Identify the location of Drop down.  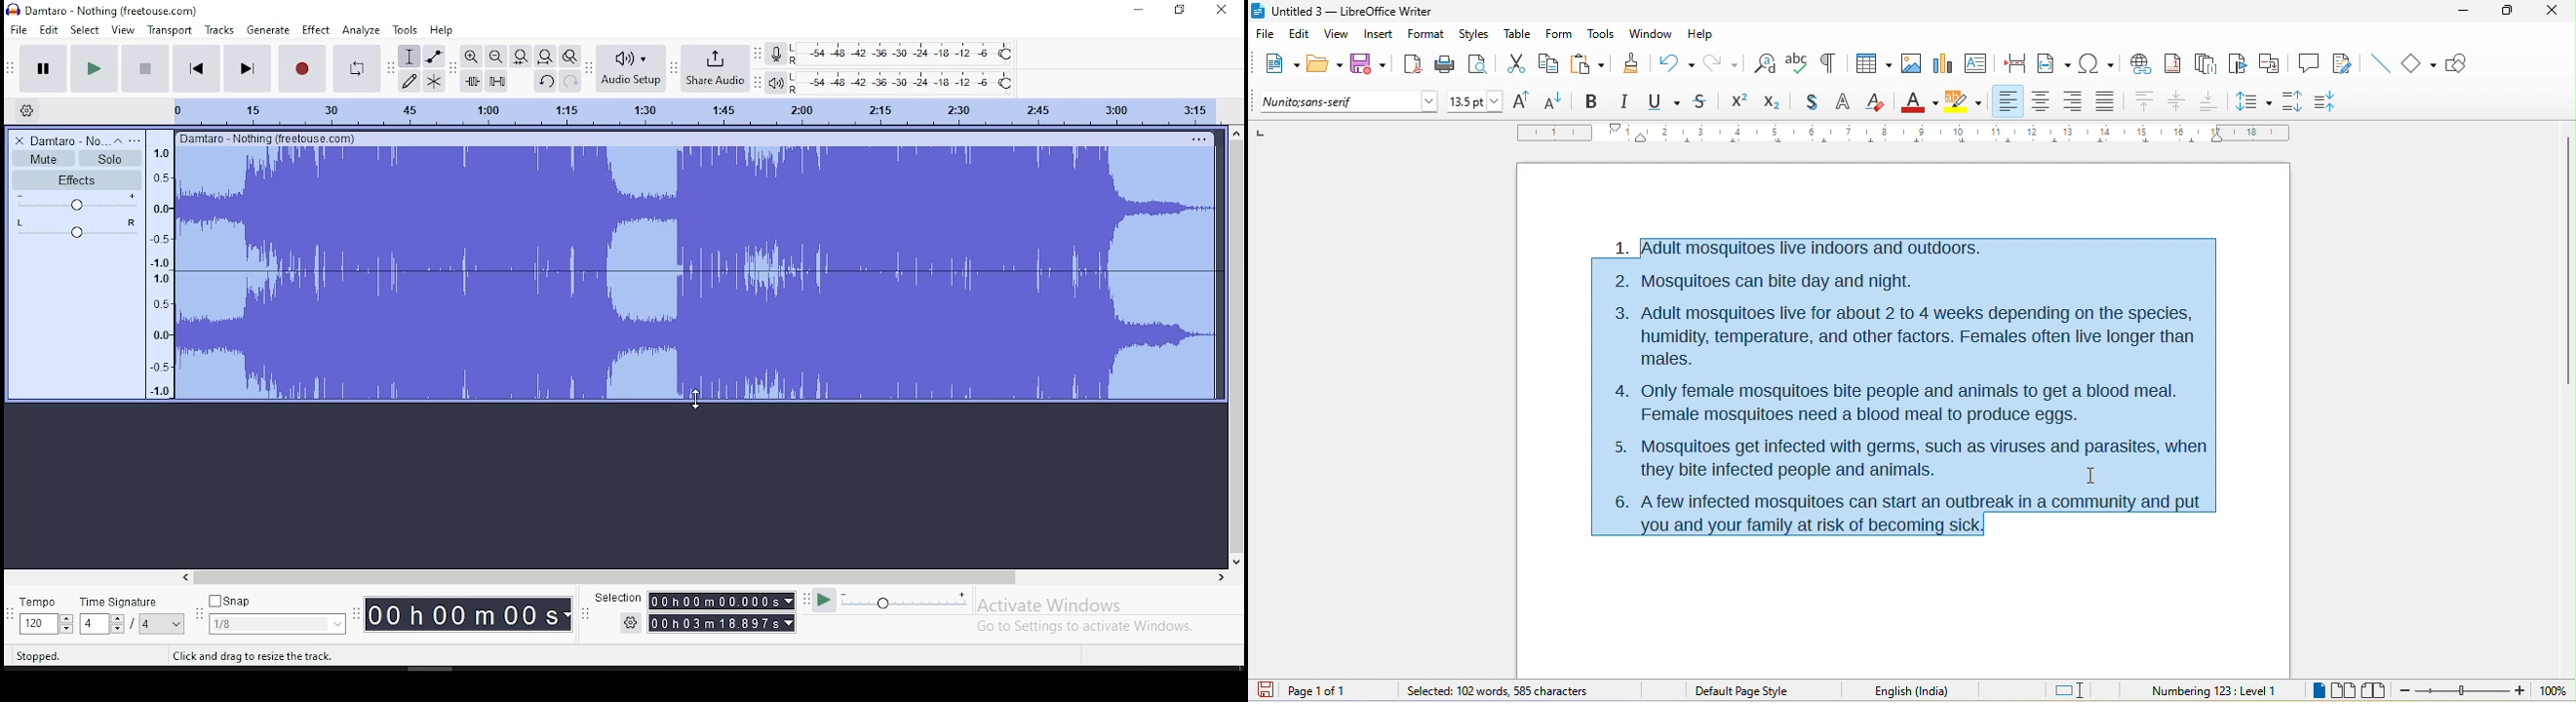
(116, 623).